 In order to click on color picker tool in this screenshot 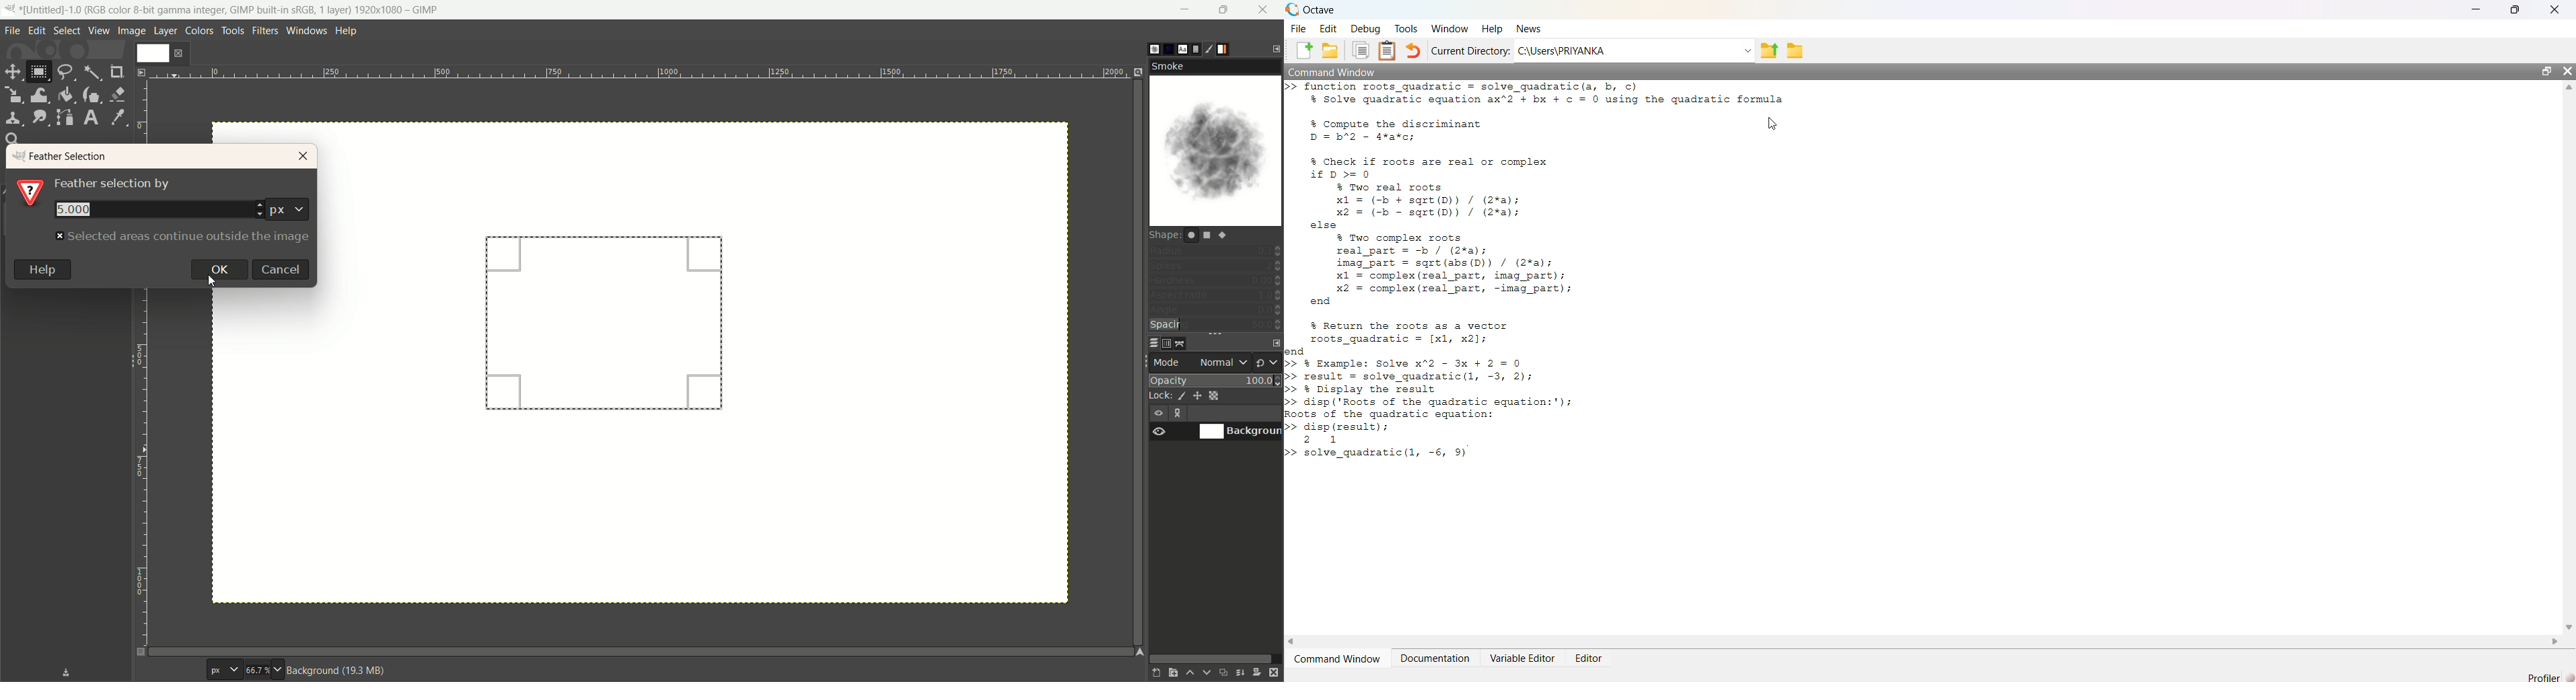, I will do `click(118, 118)`.